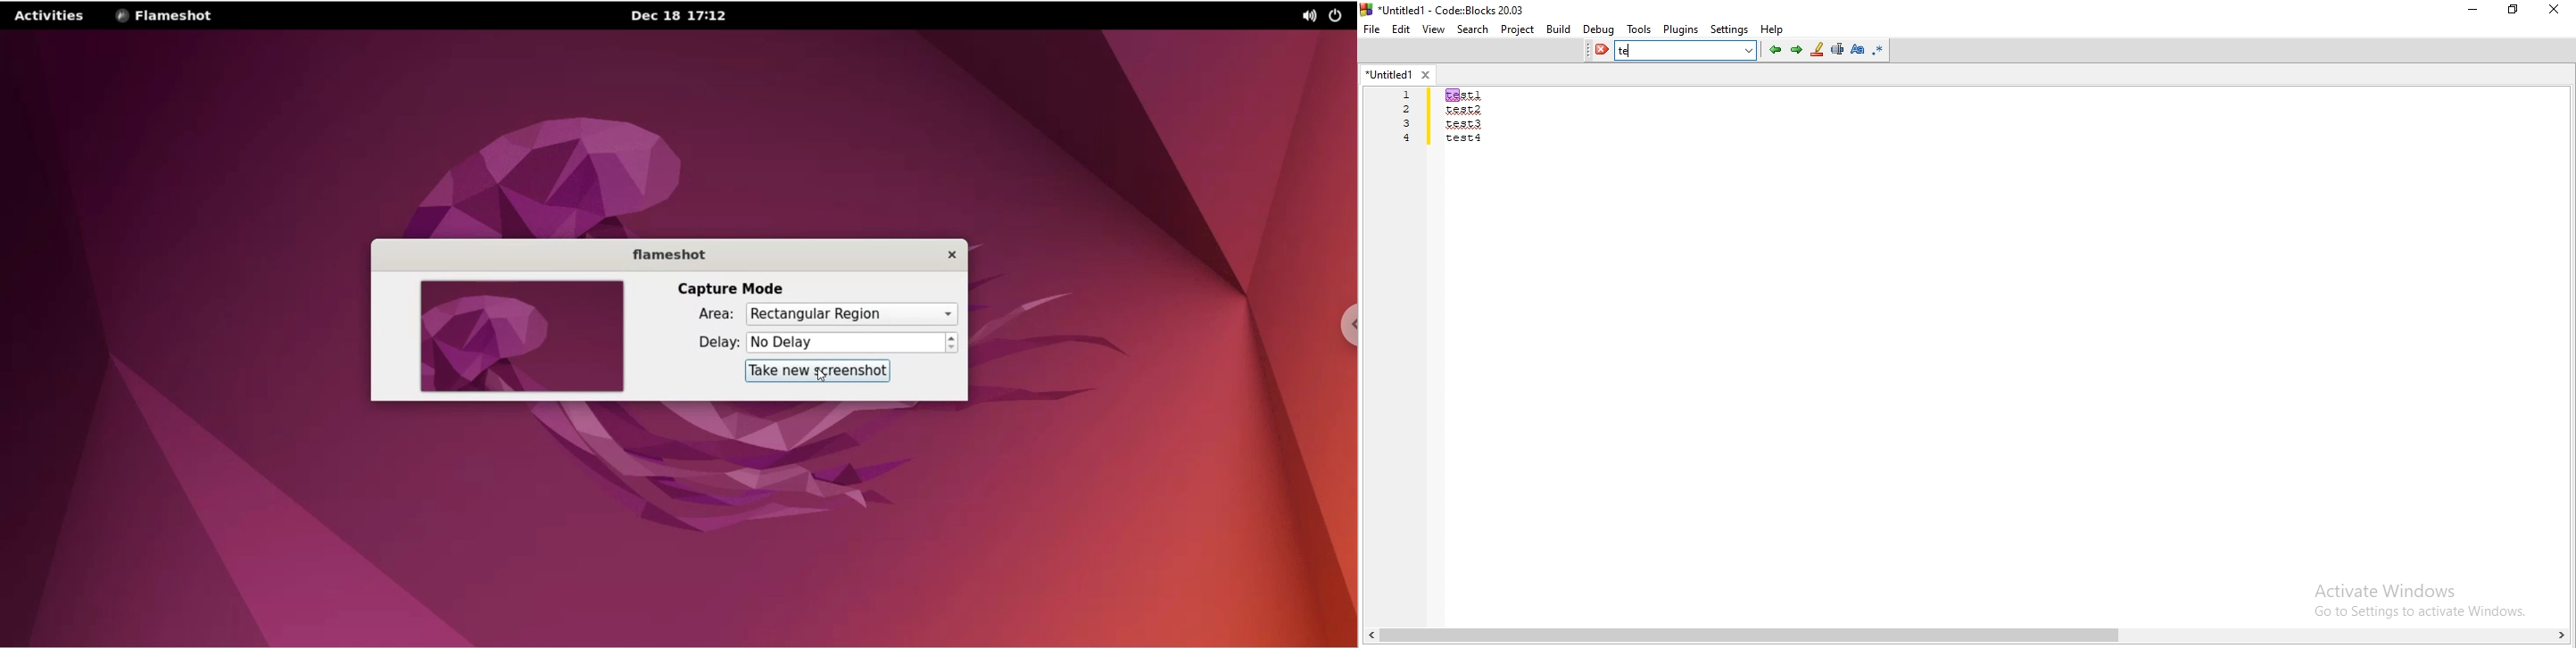 The width and height of the screenshot is (2576, 672). Describe the element at coordinates (1390, 74) in the screenshot. I see `*Untitled1 ` at that location.